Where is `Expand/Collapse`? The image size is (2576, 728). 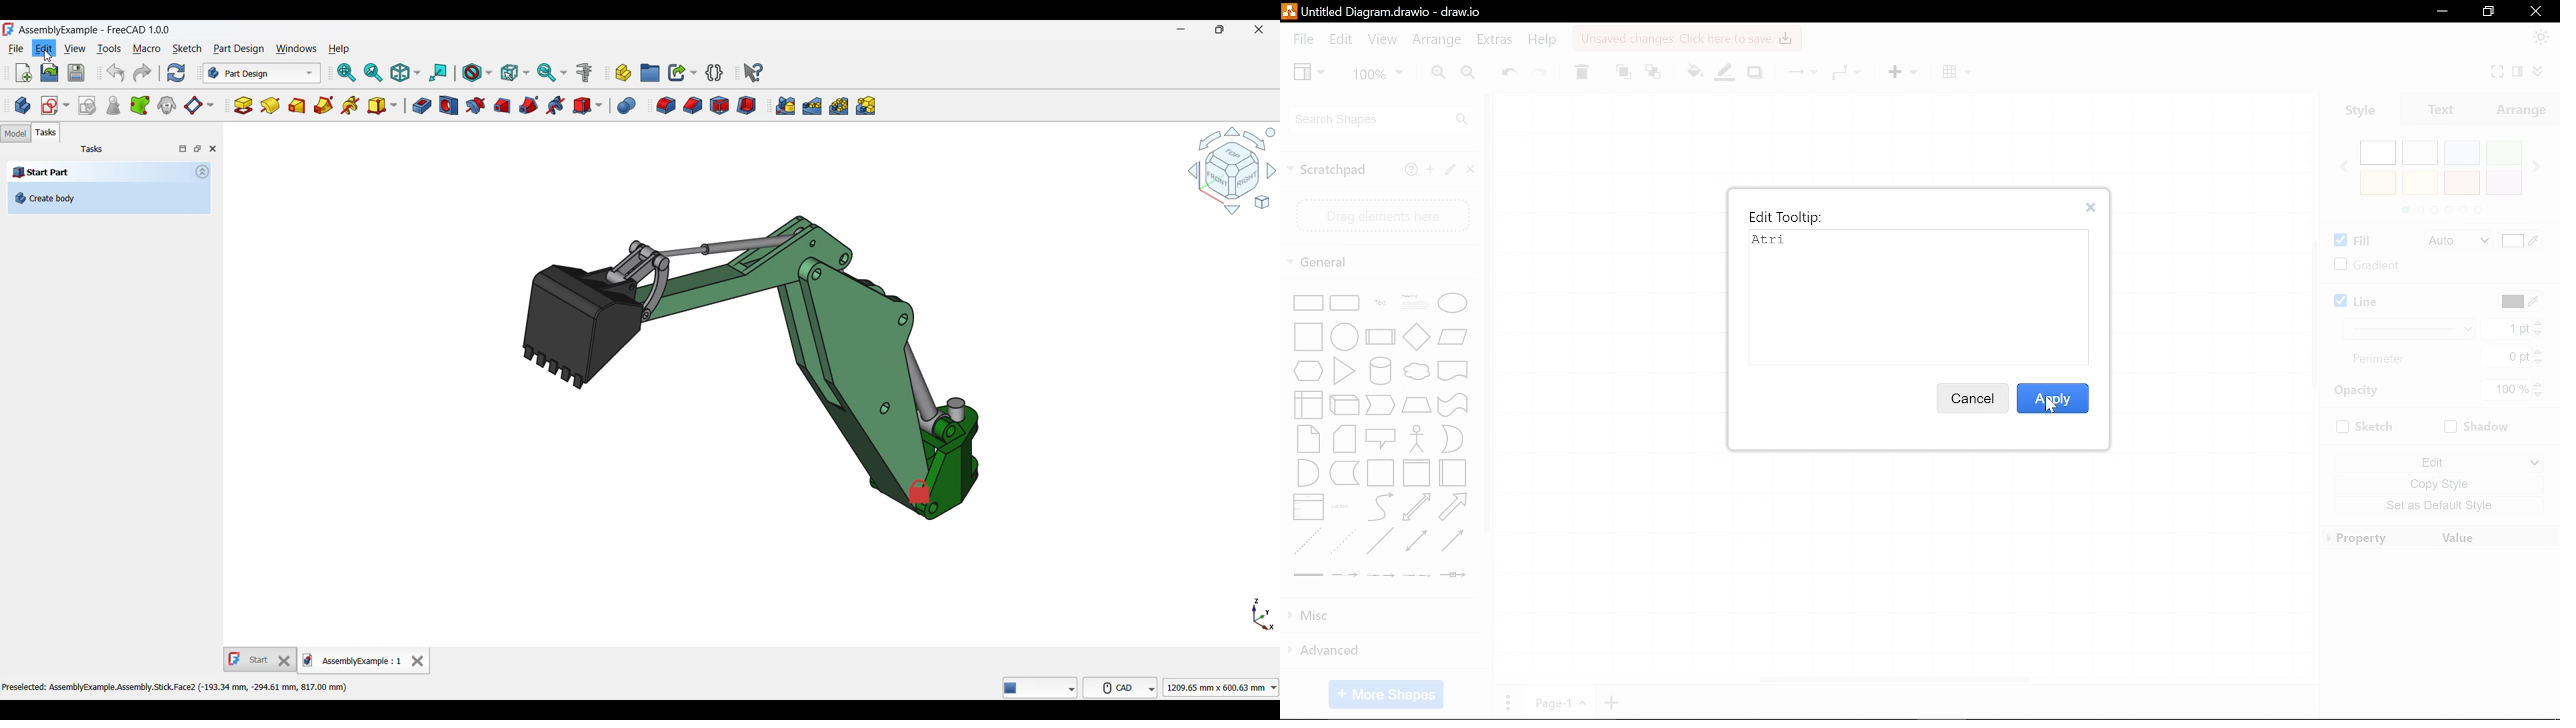
Expand/Collapse is located at coordinates (202, 172).